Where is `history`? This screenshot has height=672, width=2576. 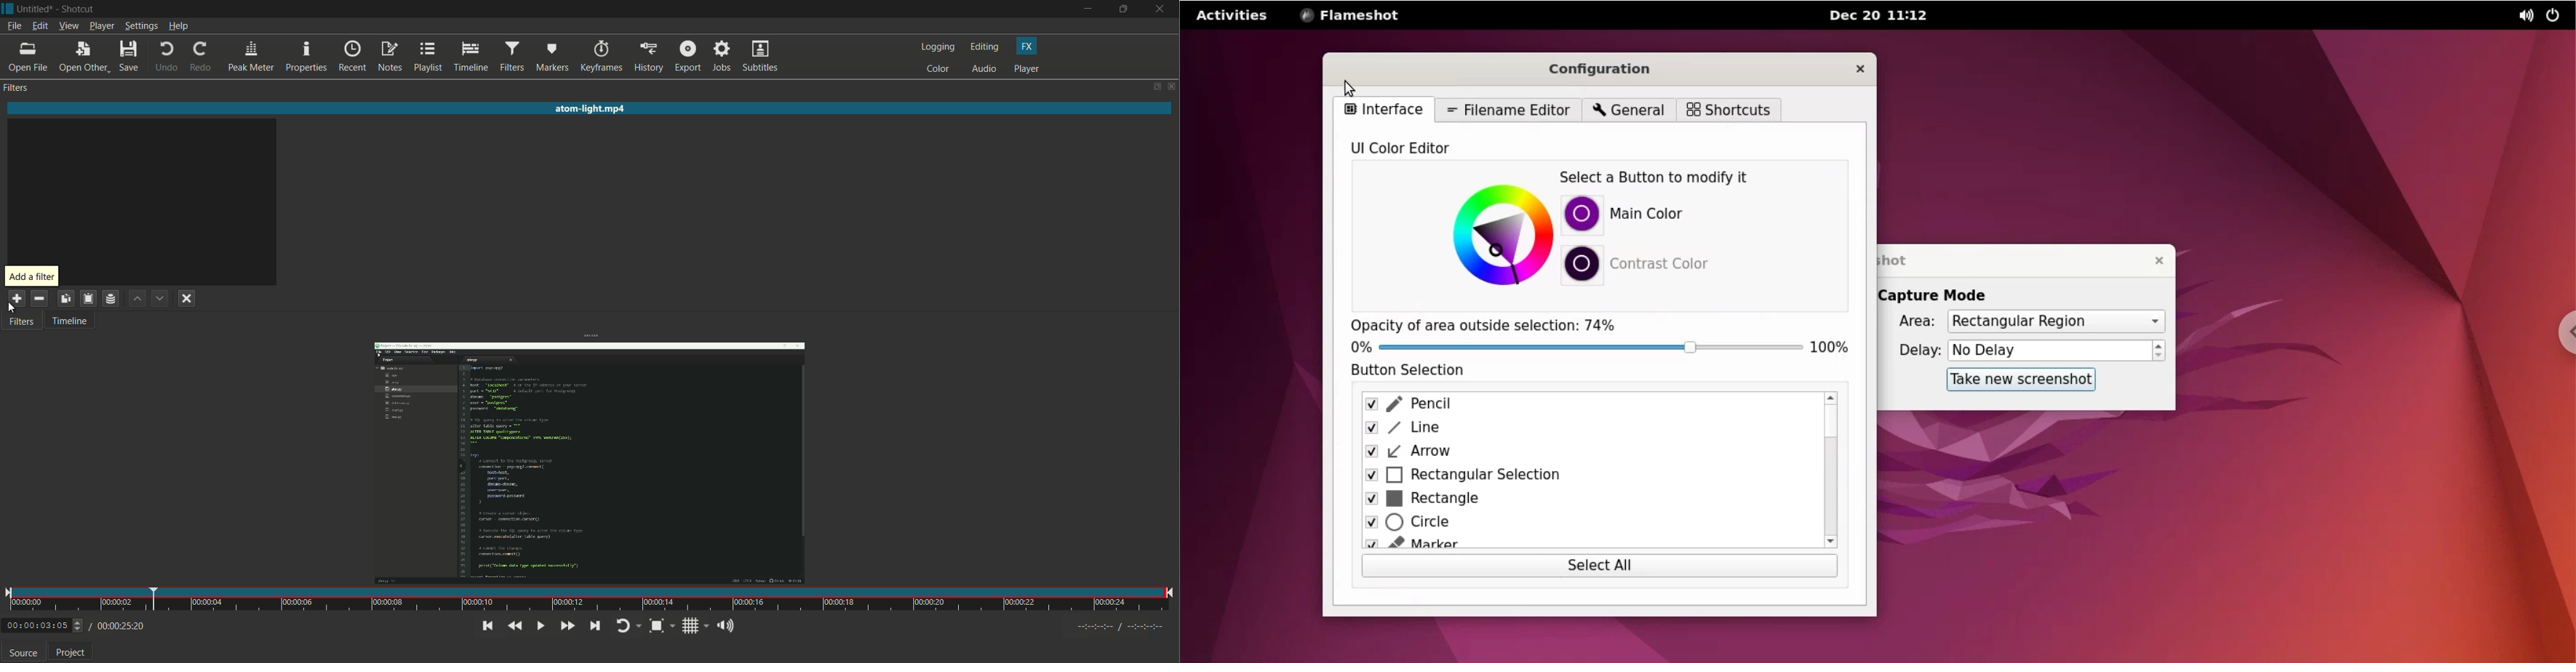
history is located at coordinates (648, 57).